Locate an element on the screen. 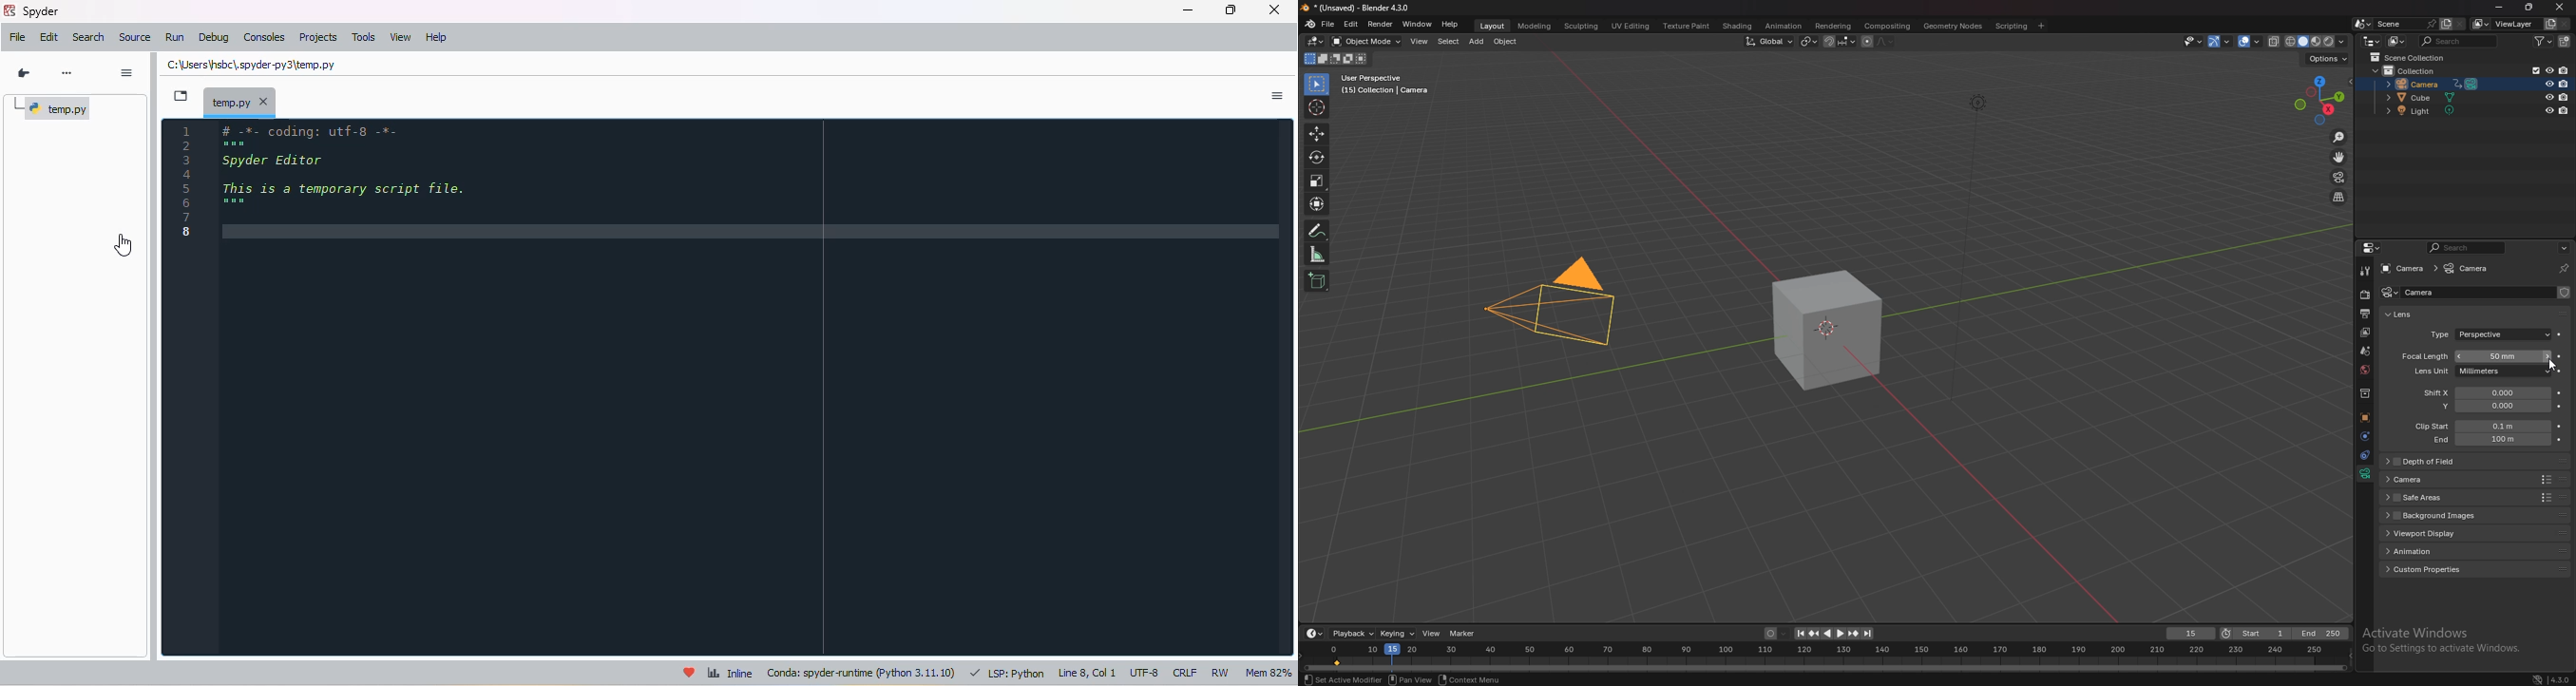 Image resolution: width=2576 pixels, height=700 pixels. options is located at coordinates (1277, 97).